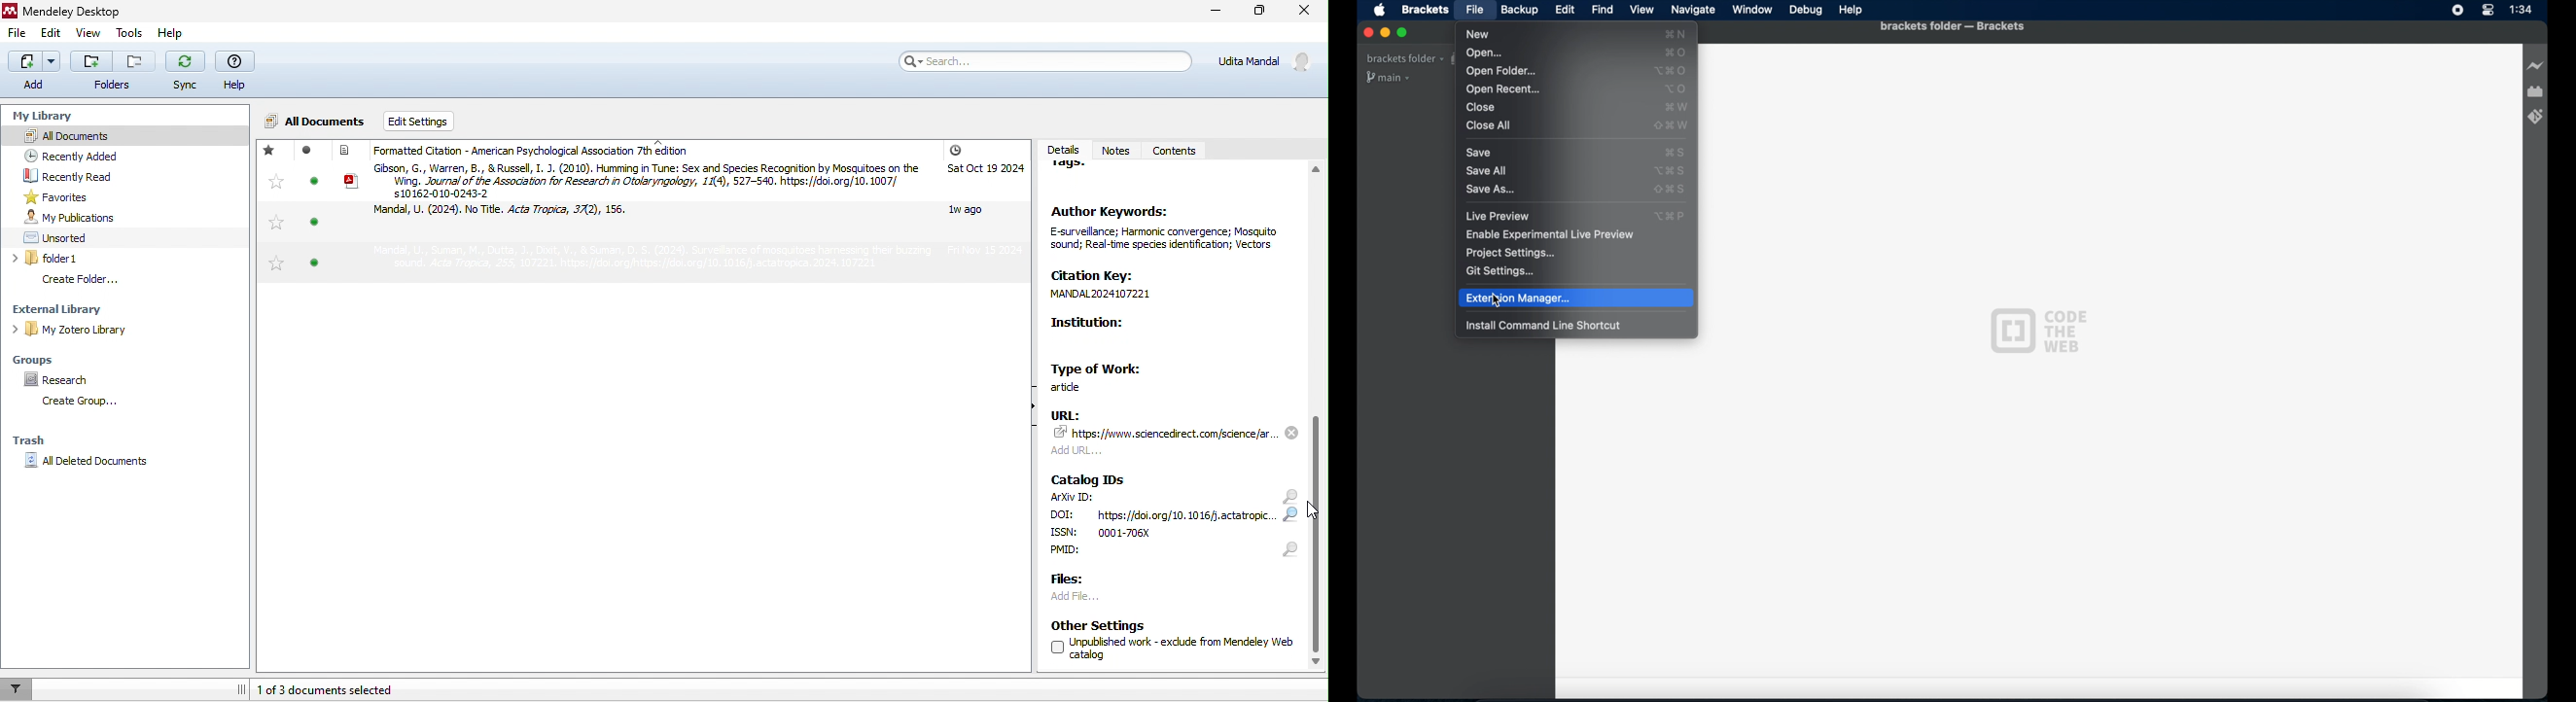 The width and height of the screenshot is (2576, 728). Describe the element at coordinates (2038, 331) in the screenshot. I see `Code the web` at that location.